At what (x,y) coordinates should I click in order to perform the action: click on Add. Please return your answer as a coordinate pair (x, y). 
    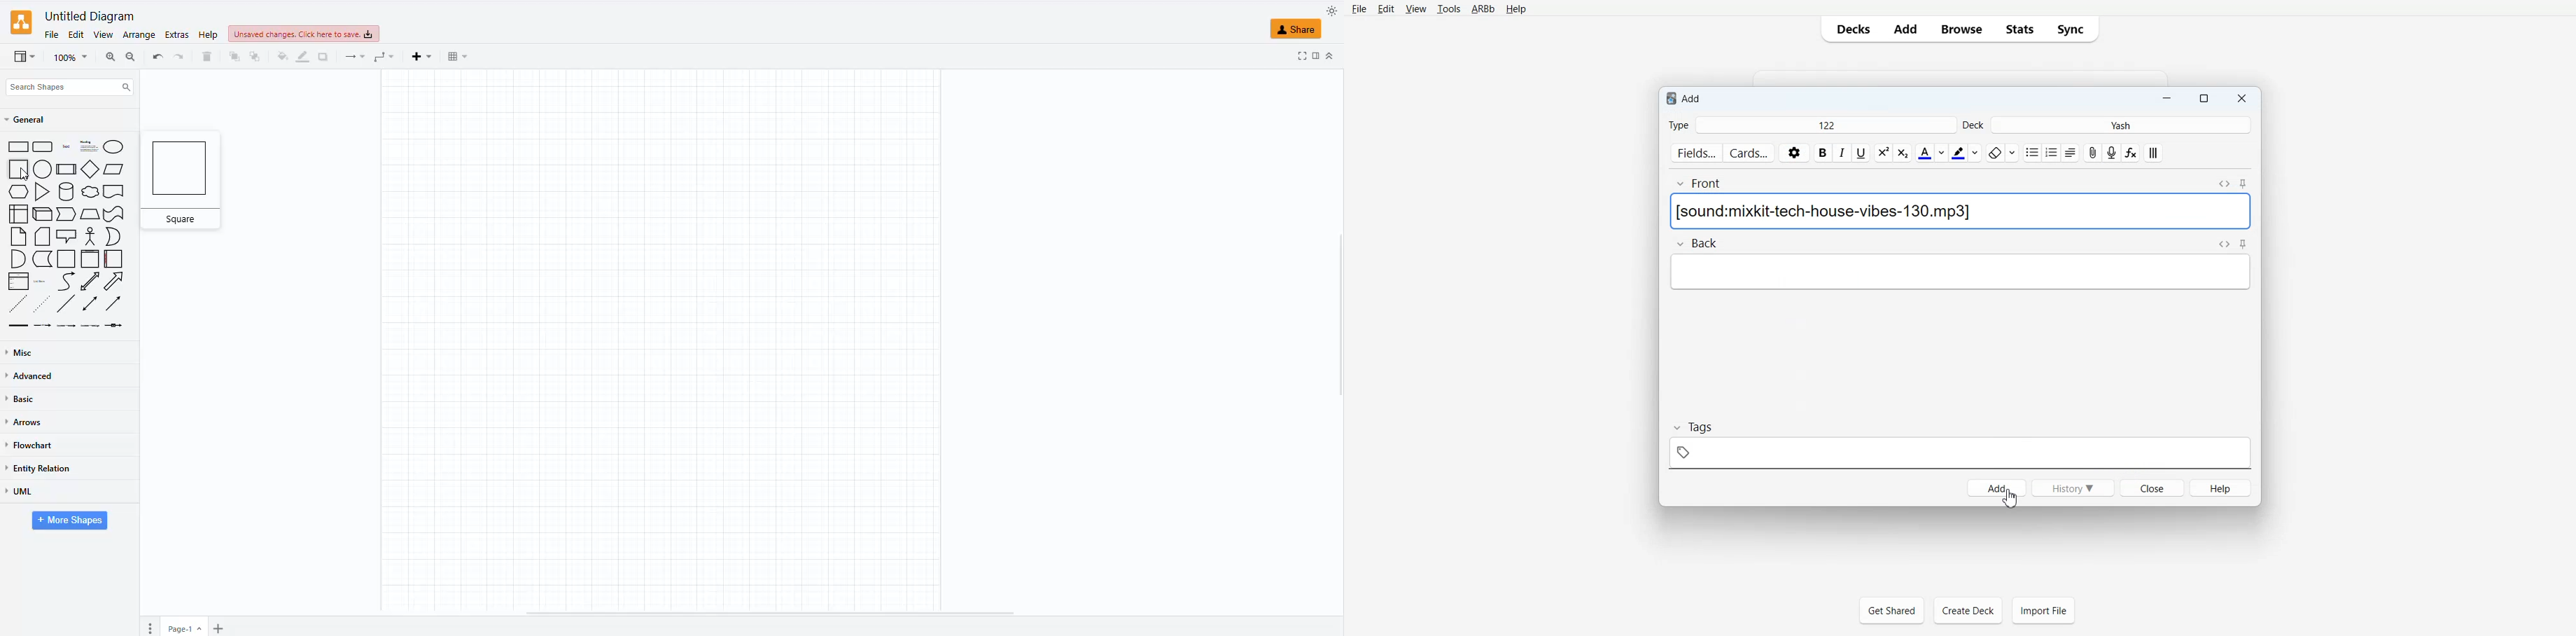
    Looking at the image, I should click on (1906, 29).